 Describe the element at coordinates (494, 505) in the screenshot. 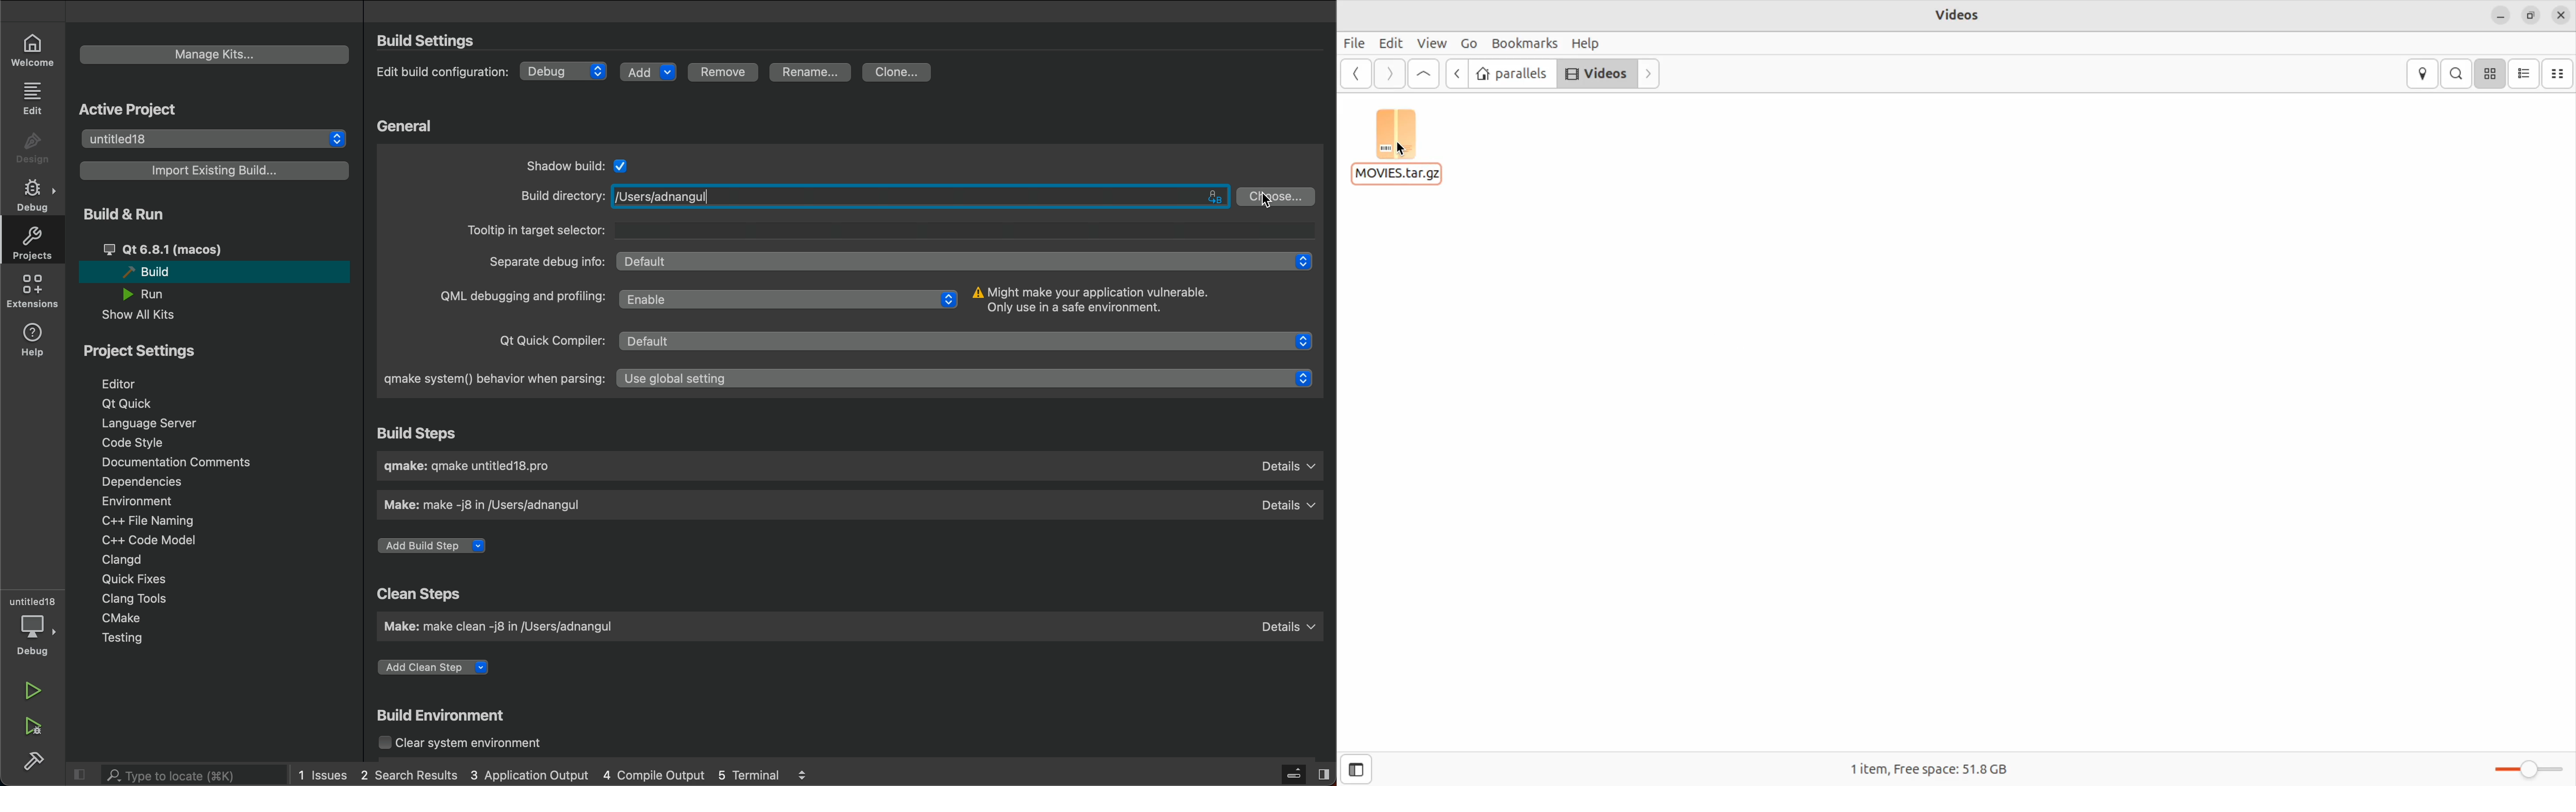

I see `Make: make -j8 in /Users/adnangul` at that location.